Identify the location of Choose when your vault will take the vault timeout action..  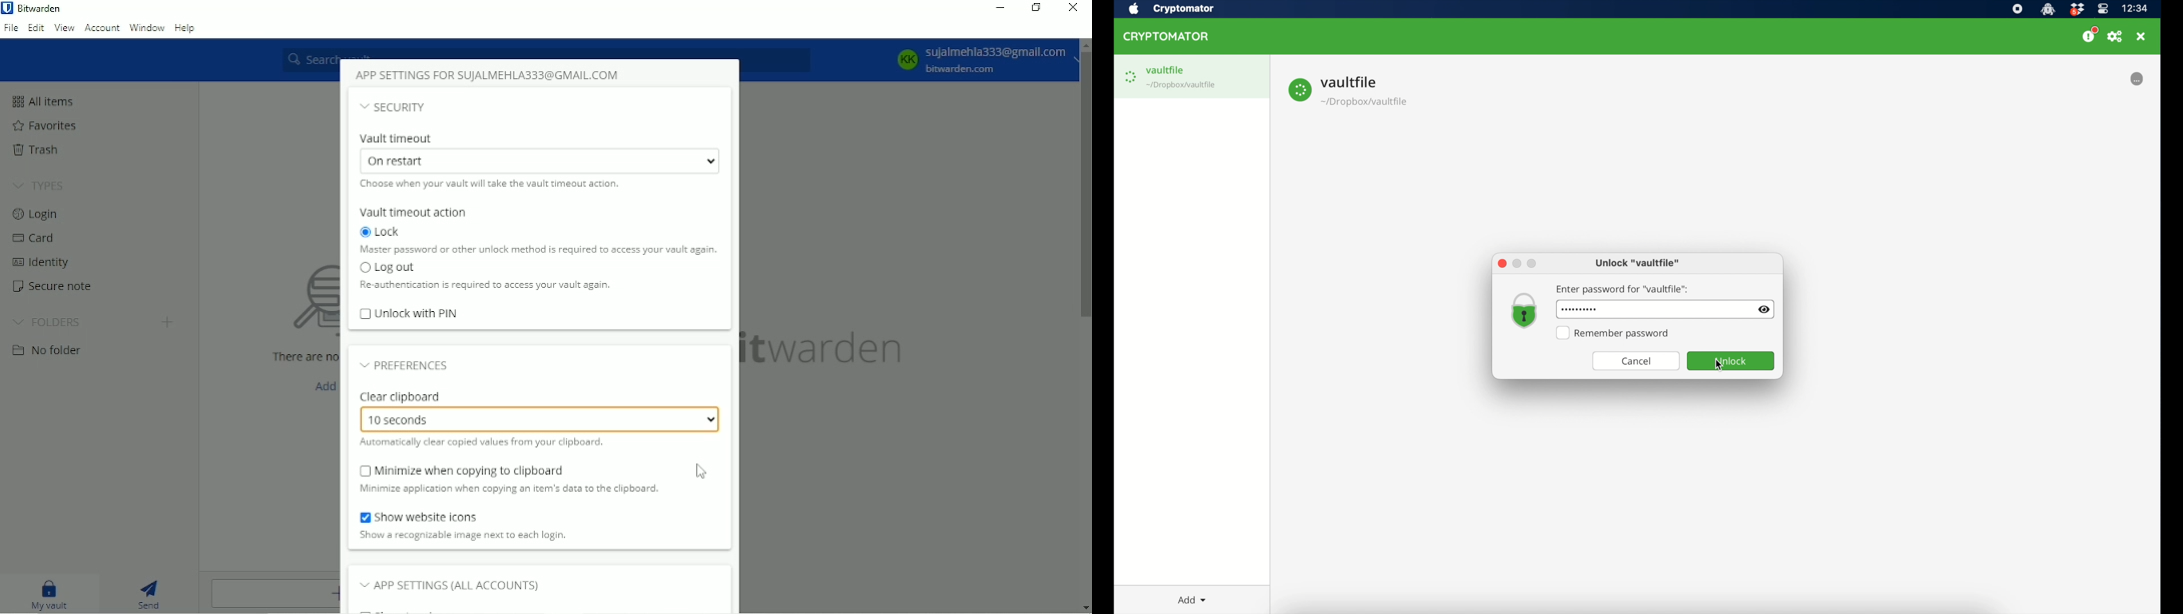
(492, 189).